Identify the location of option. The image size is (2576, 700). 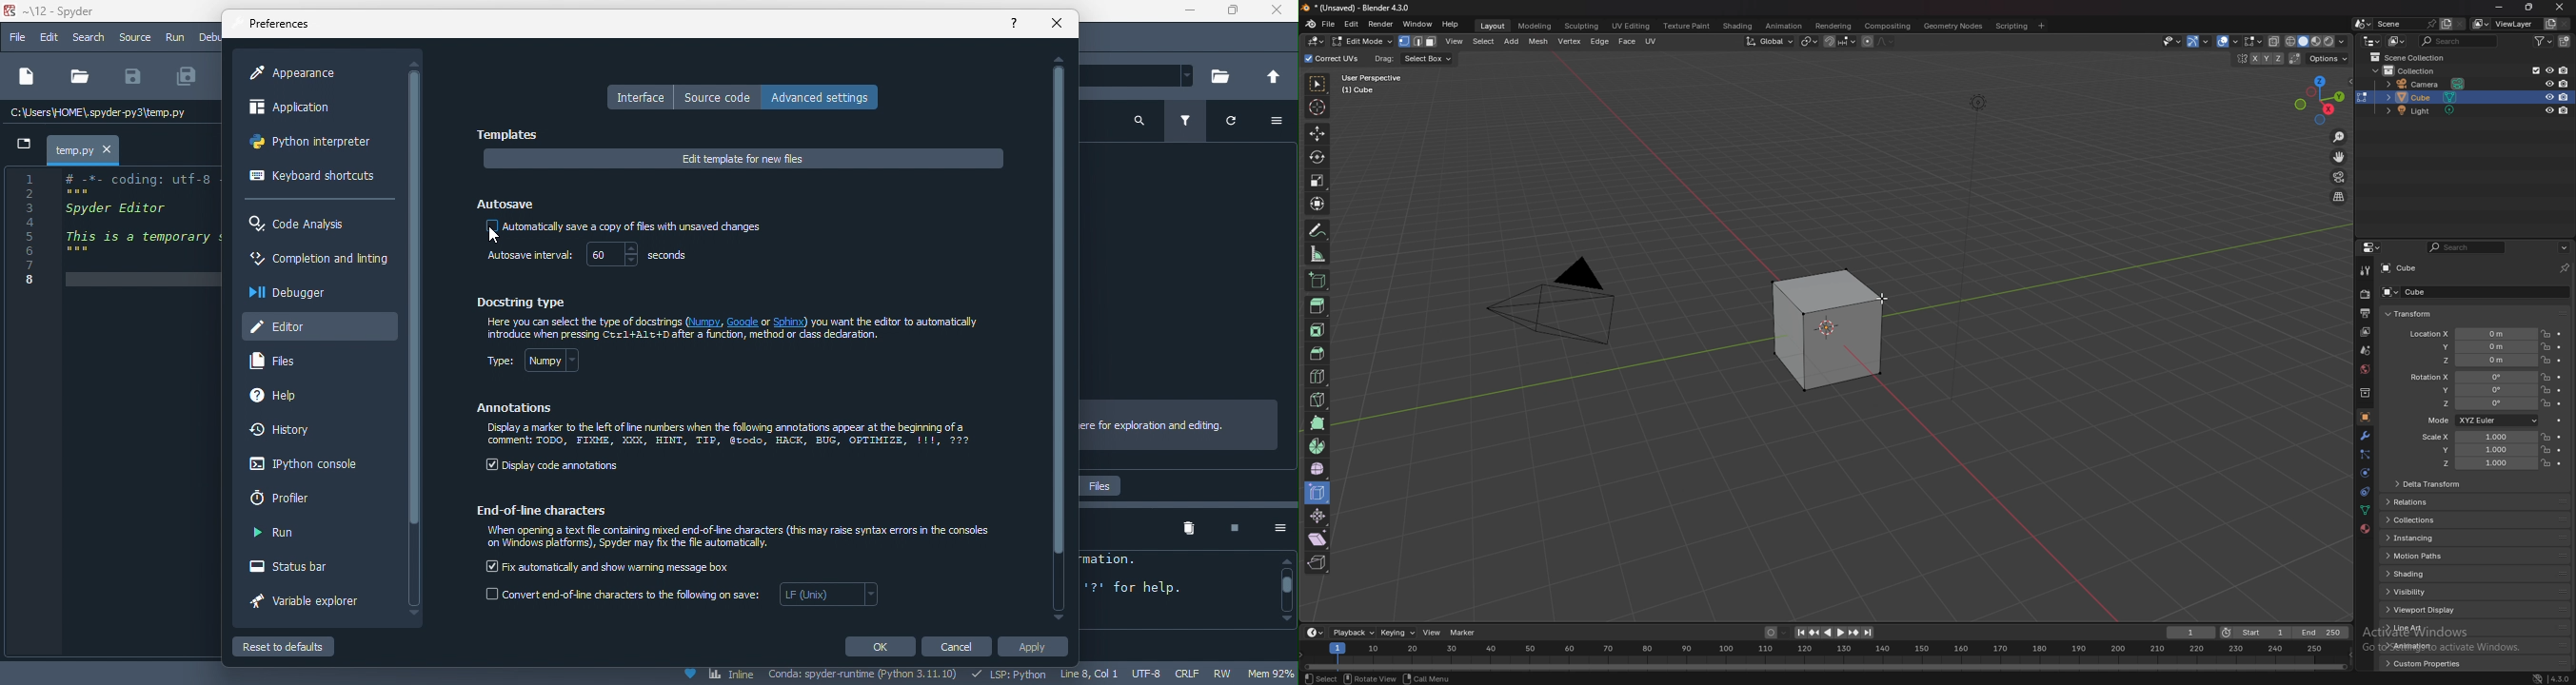
(1282, 123).